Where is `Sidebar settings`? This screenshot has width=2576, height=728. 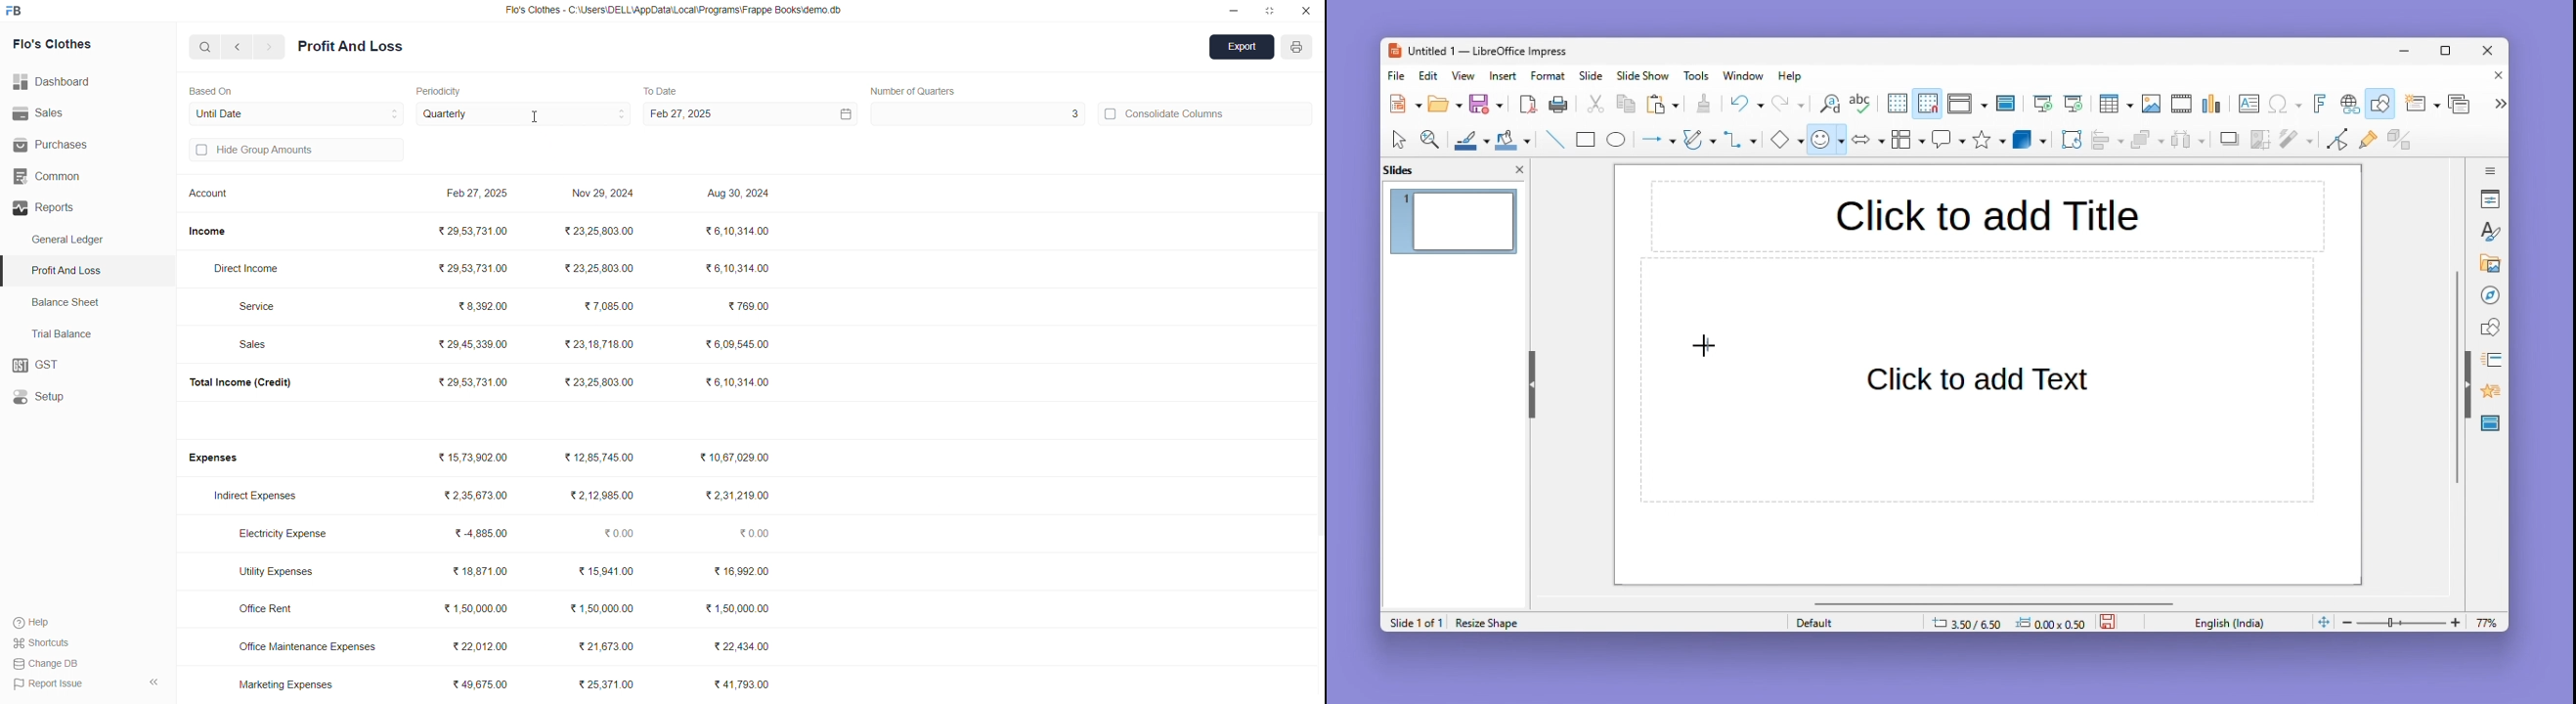
Sidebar settings is located at coordinates (2491, 168).